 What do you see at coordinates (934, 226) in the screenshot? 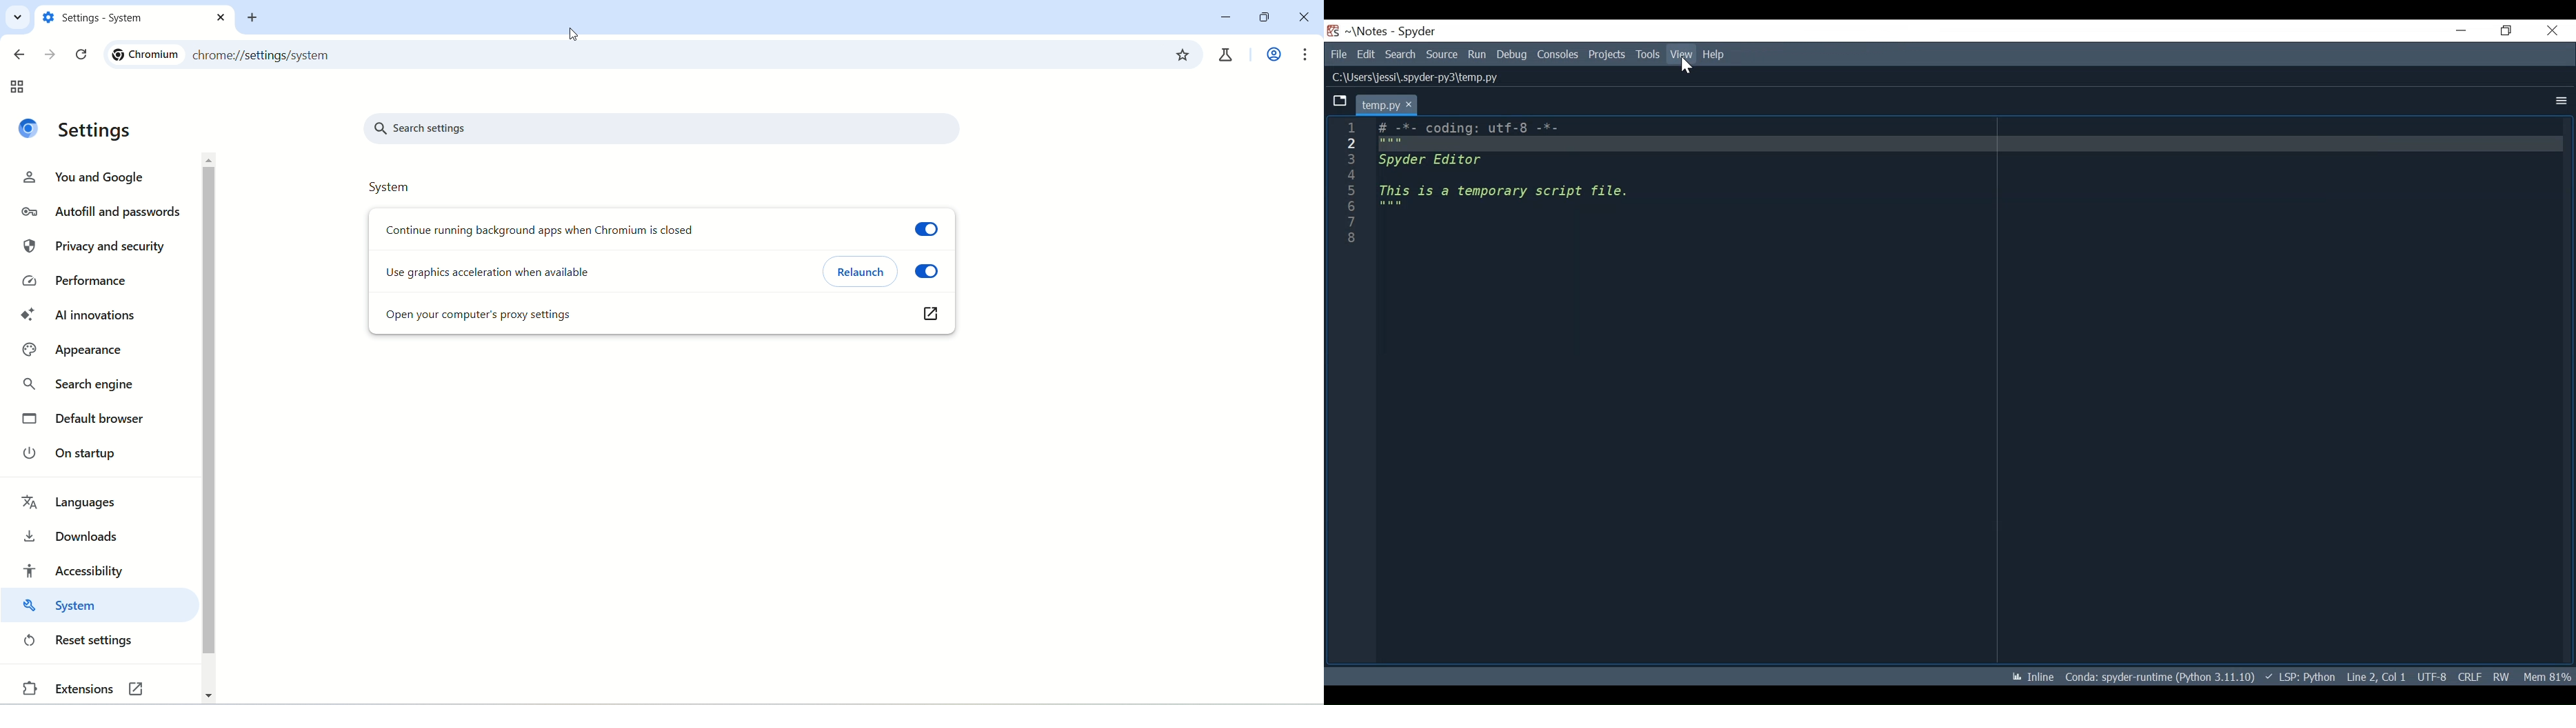
I see `toggle button` at bounding box center [934, 226].